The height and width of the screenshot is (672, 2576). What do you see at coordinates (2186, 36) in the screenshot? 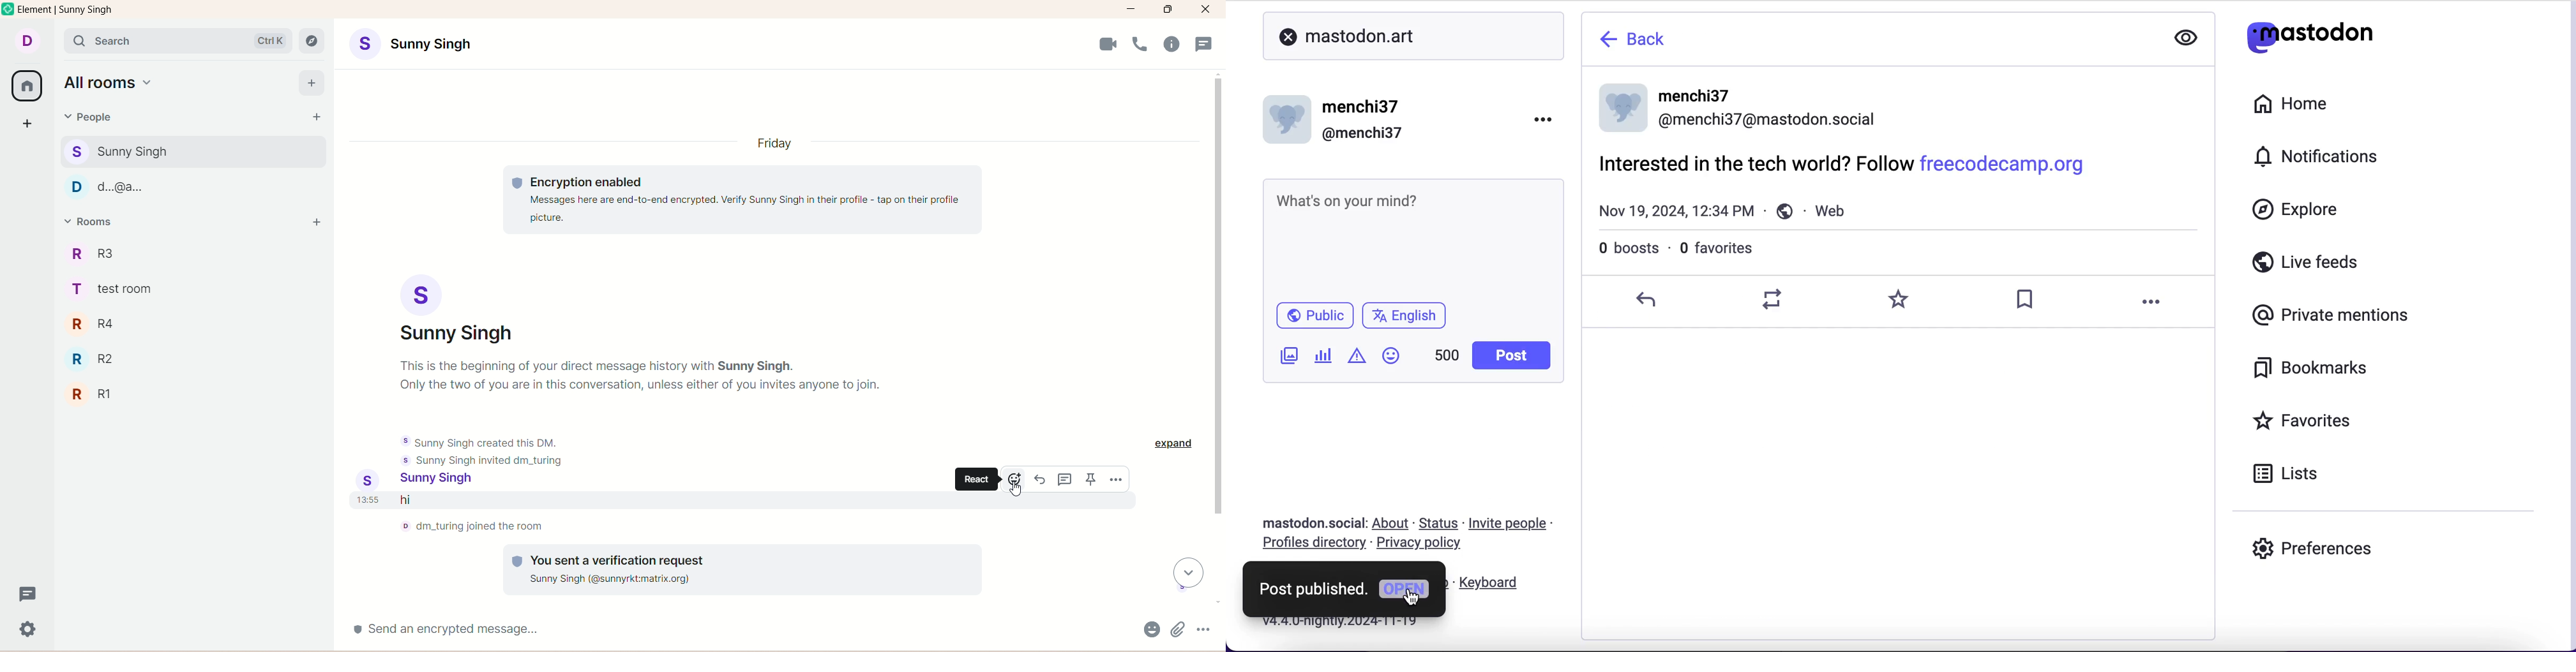
I see `show less for all` at bounding box center [2186, 36].